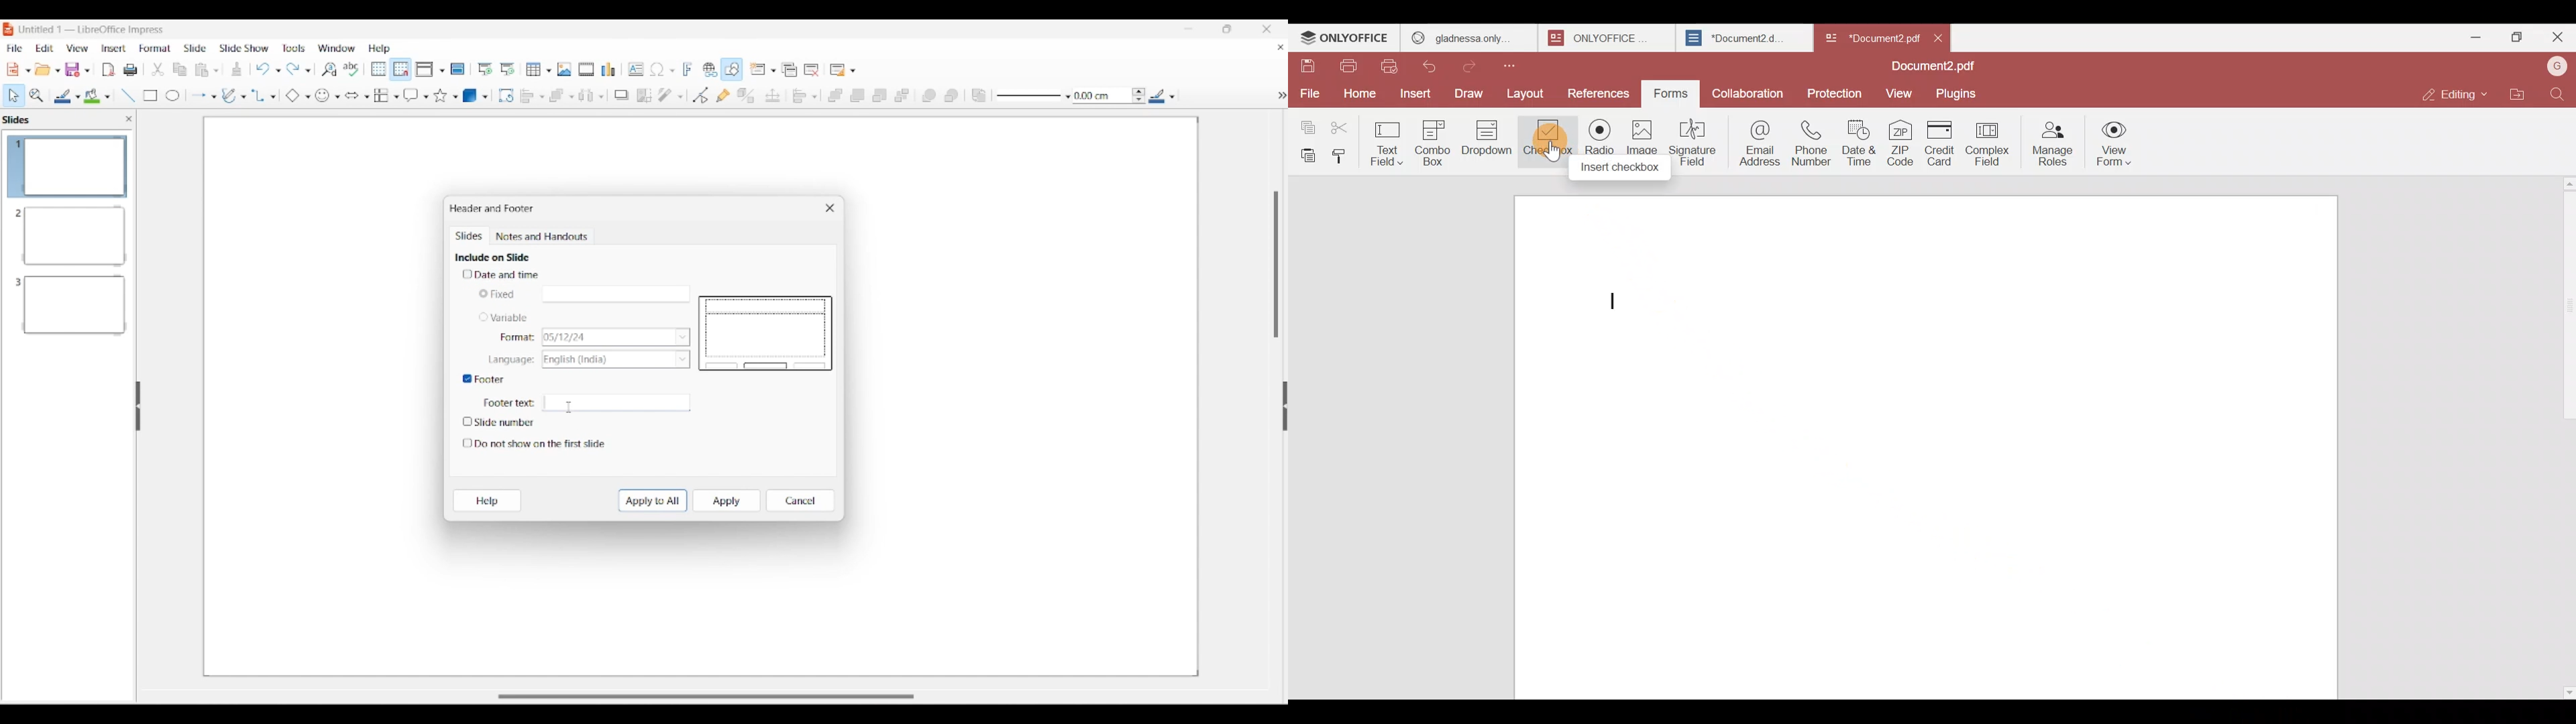 This screenshot has width=2576, height=728. What do you see at coordinates (1307, 66) in the screenshot?
I see `Save` at bounding box center [1307, 66].